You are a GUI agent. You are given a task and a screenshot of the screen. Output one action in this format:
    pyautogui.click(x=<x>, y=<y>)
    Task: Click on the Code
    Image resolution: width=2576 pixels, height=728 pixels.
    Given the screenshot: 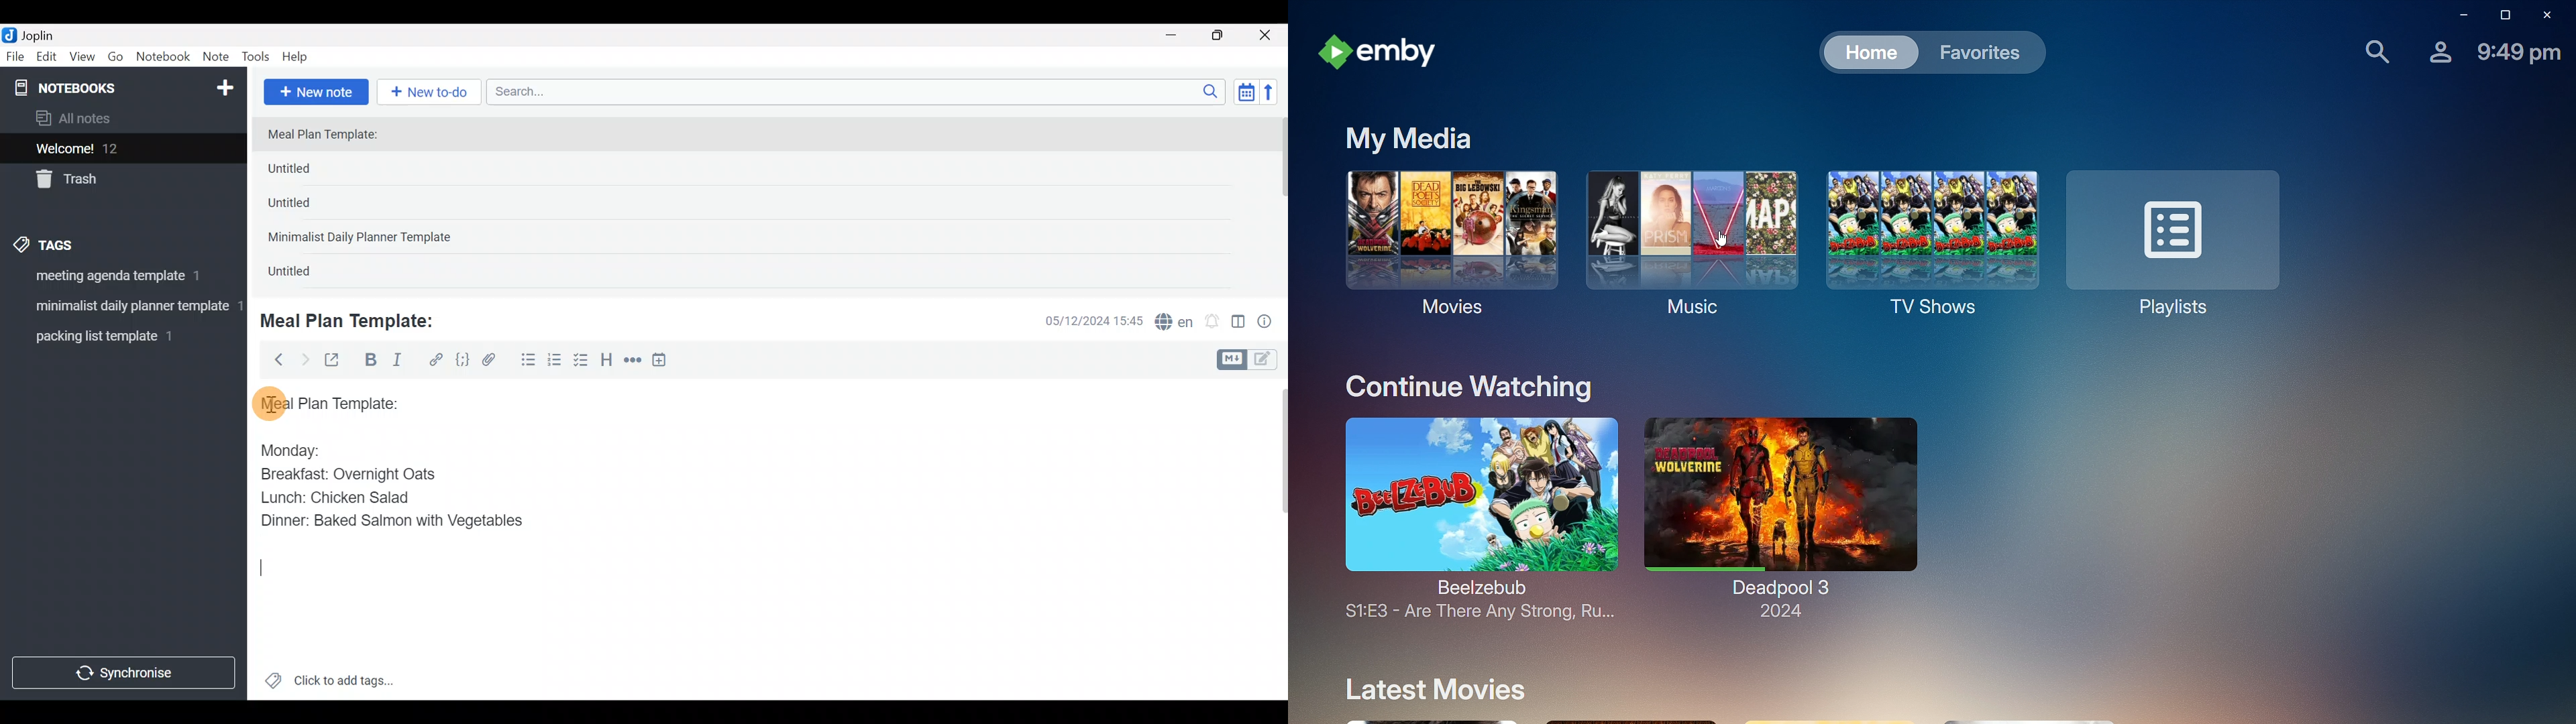 What is the action you would take?
    pyautogui.click(x=461, y=359)
    